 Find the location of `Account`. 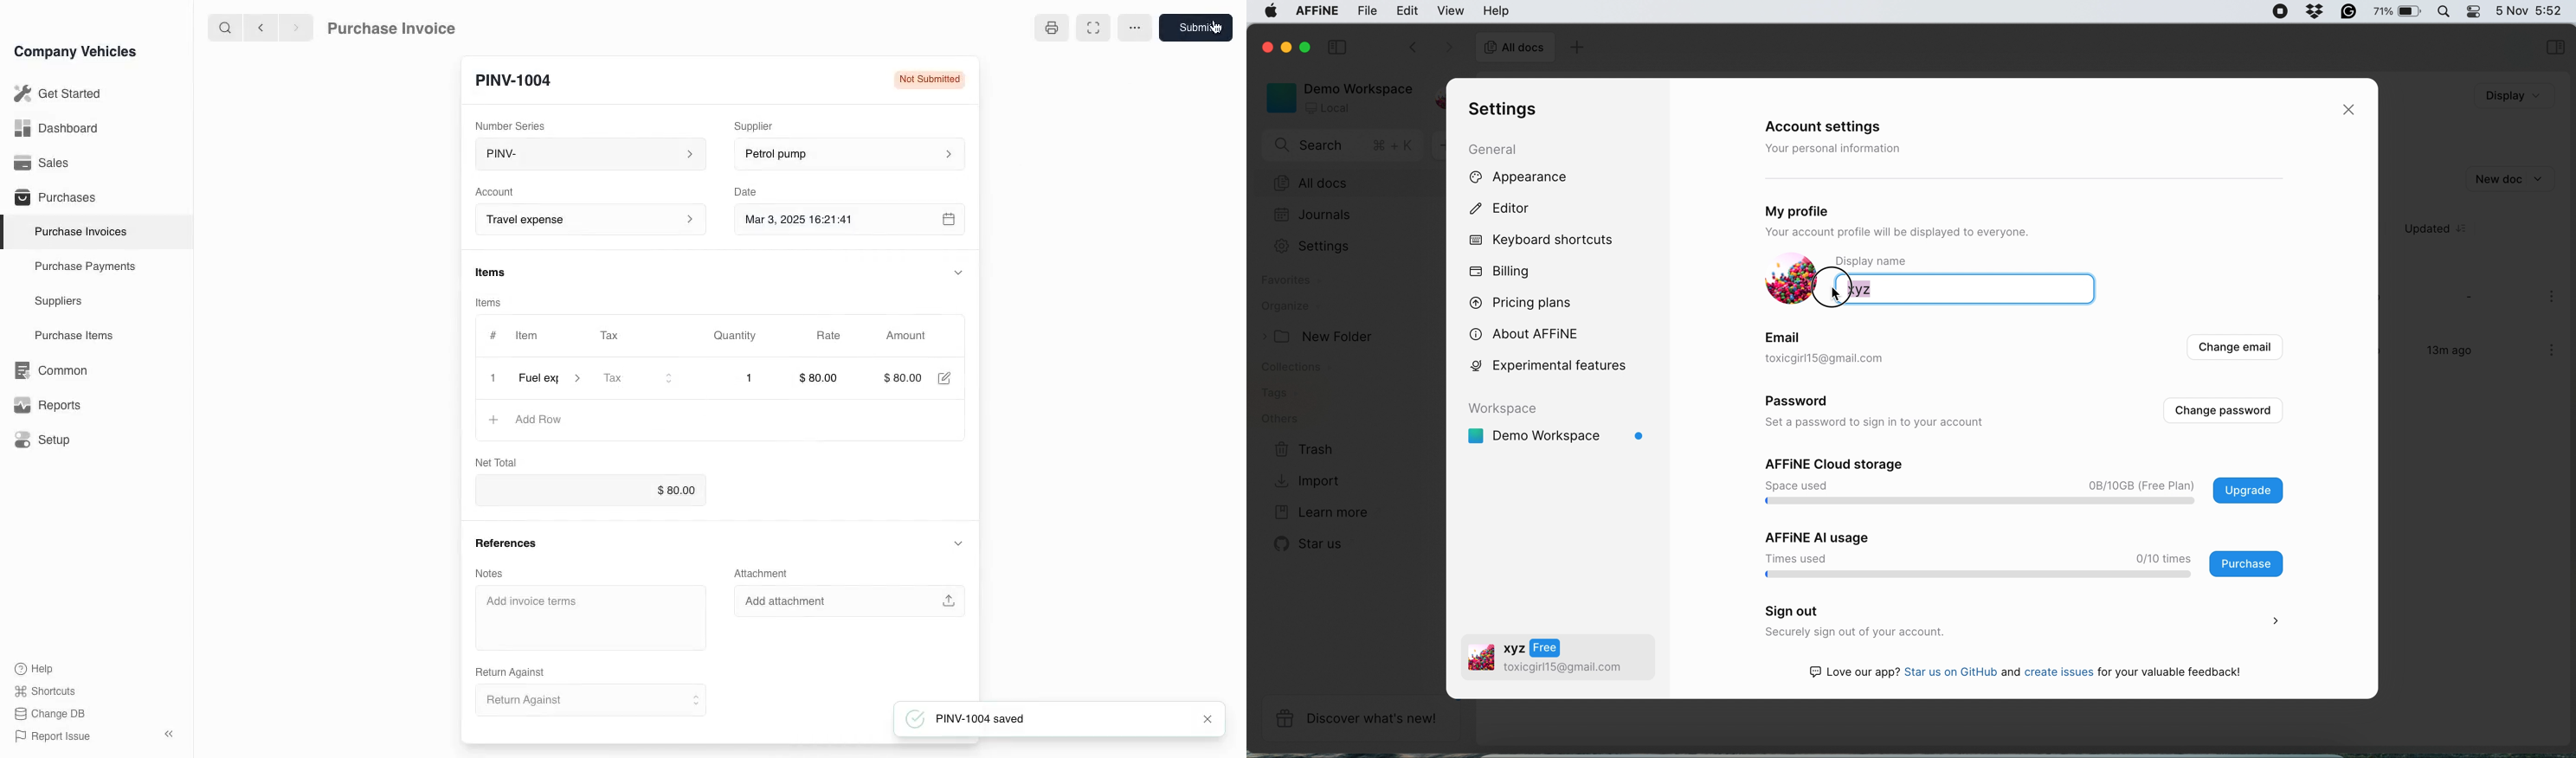

Account is located at coordinates (495, 190).